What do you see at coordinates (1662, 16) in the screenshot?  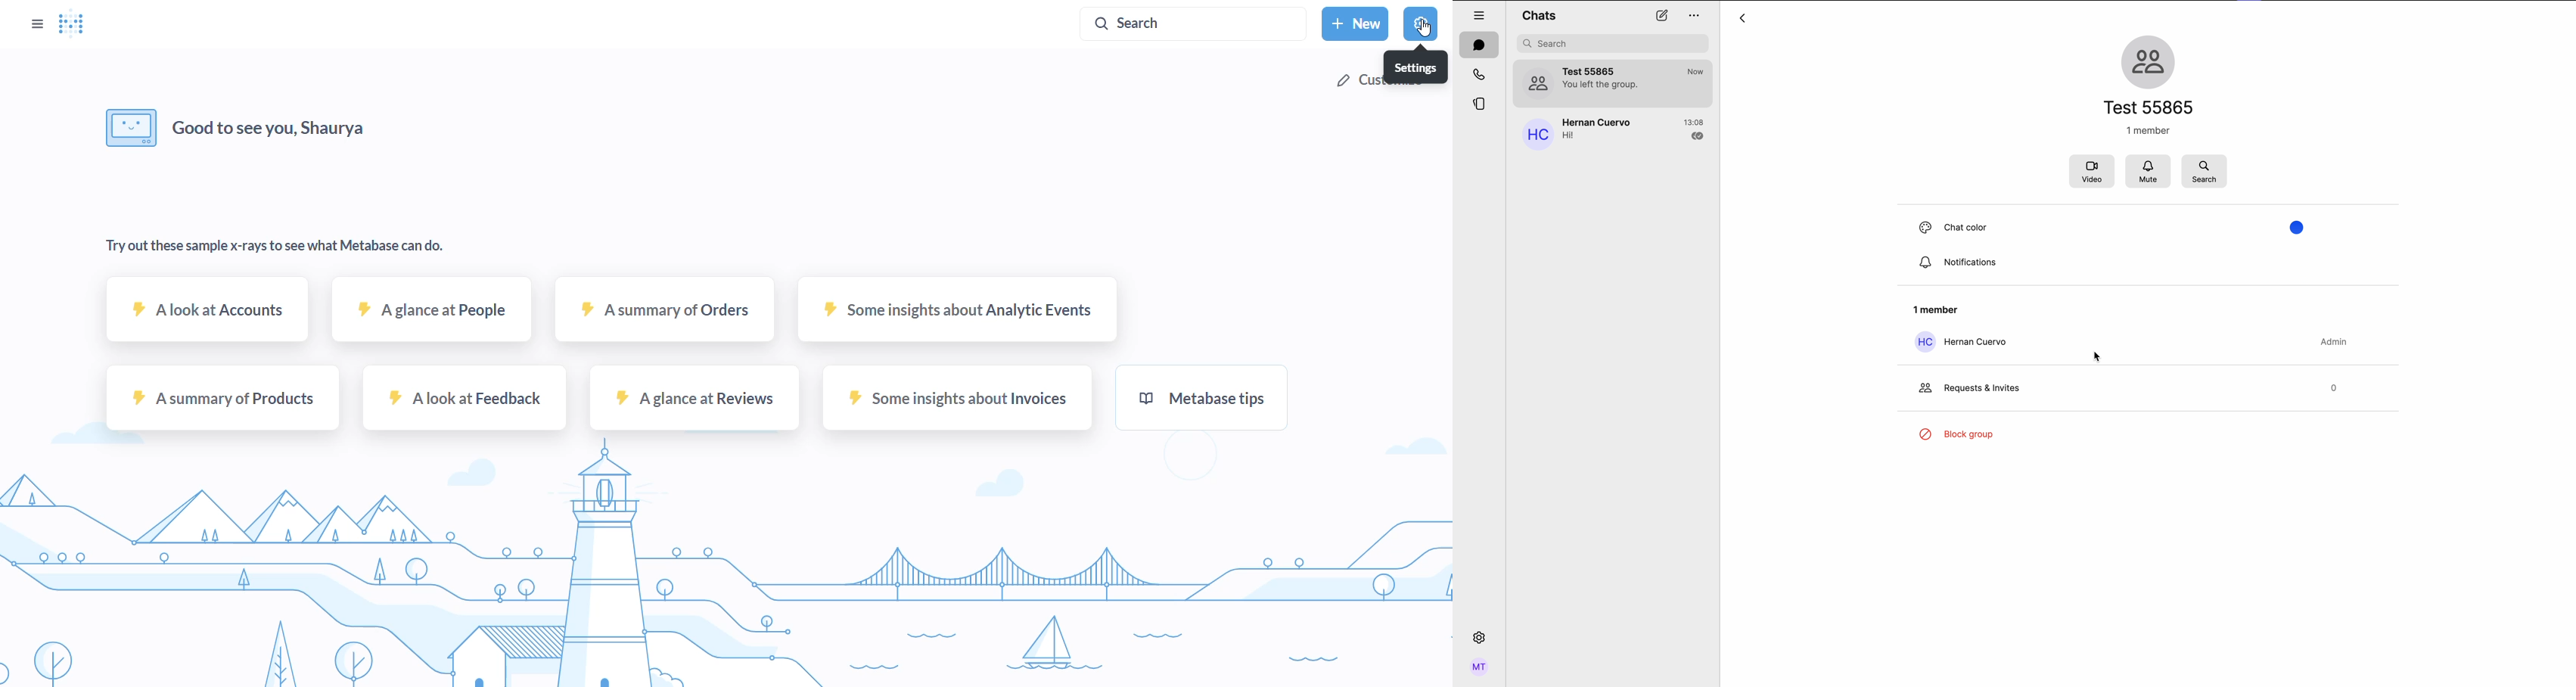 I see `new chat` at bounding box center [1662, 16].